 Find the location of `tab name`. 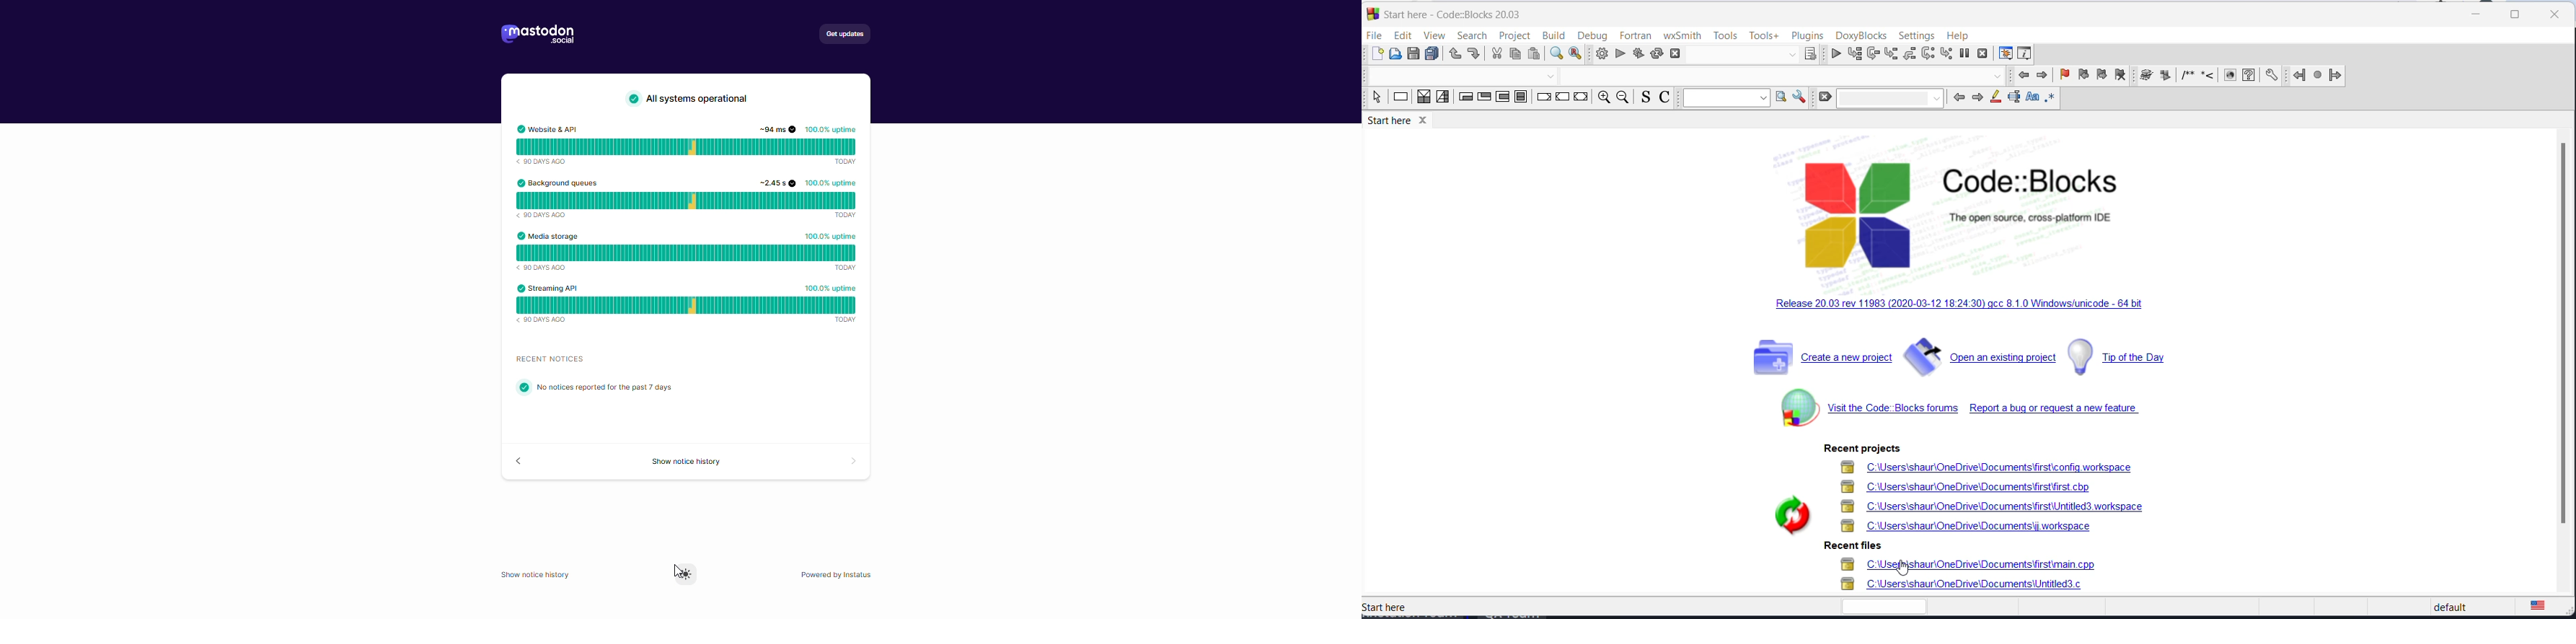

tab name is located at coordinates (1391, 608).